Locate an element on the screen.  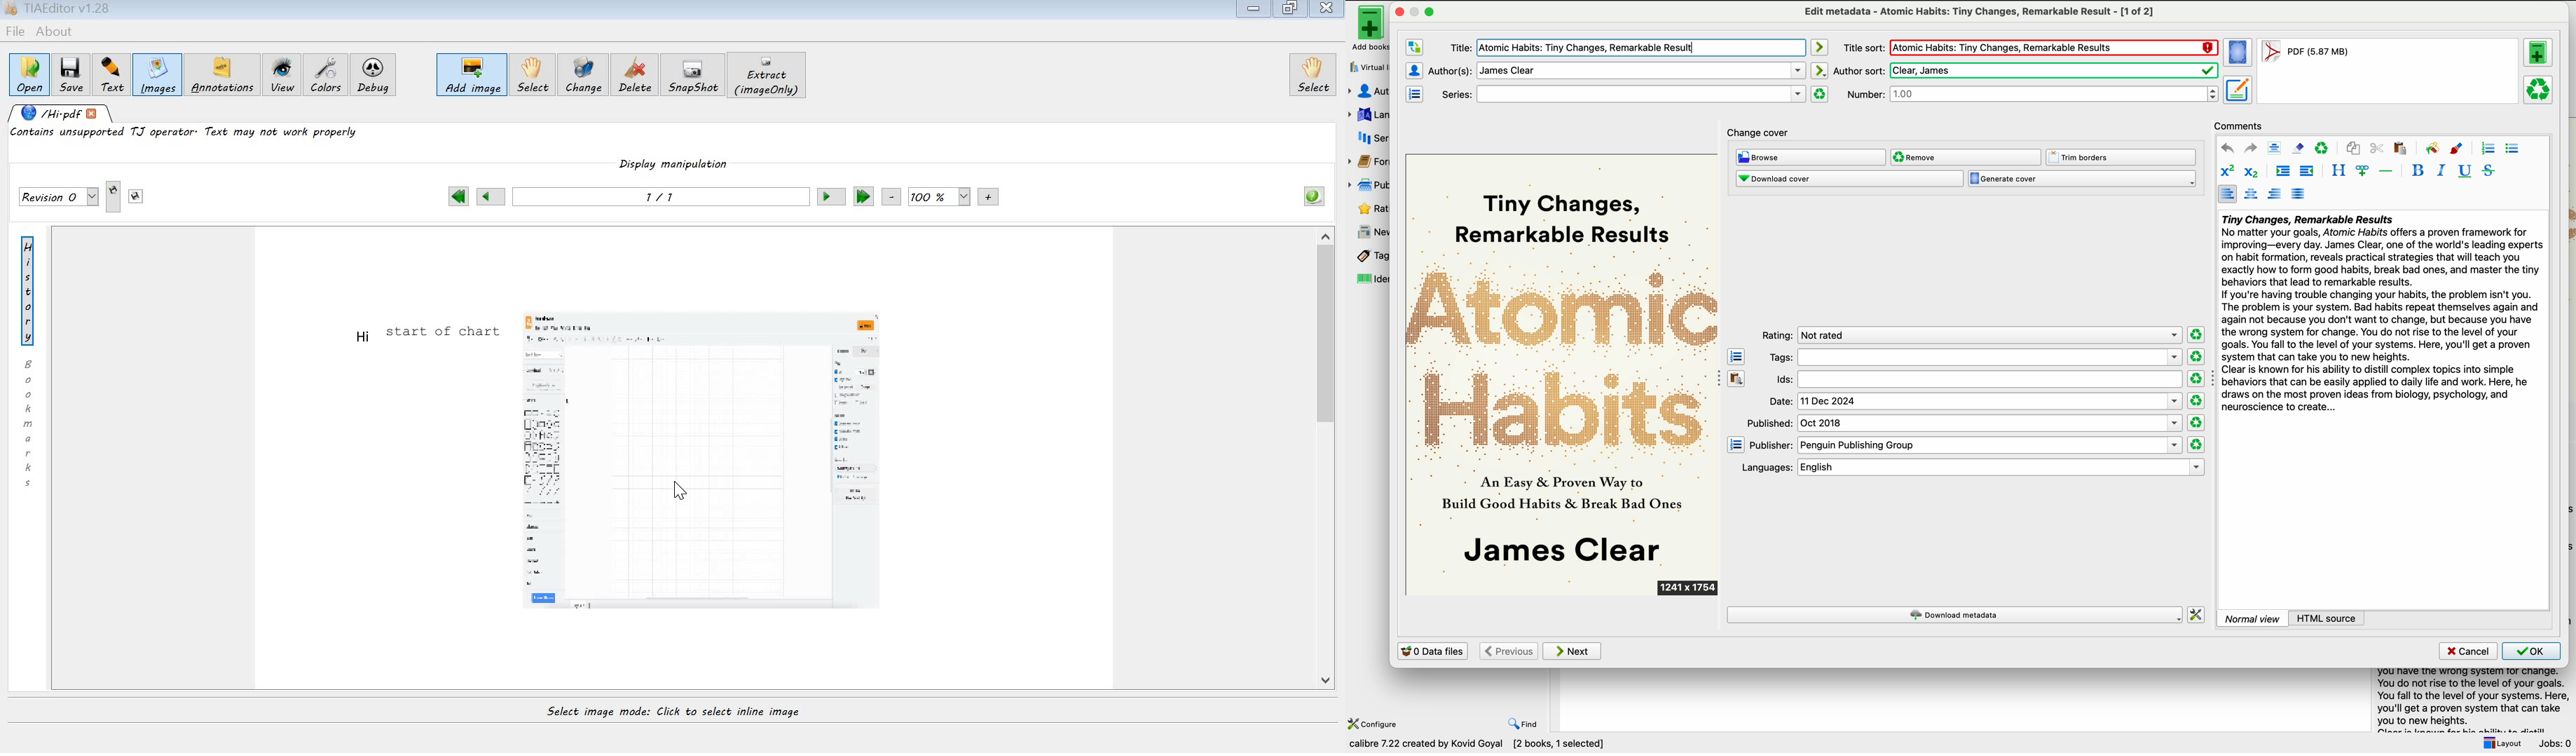
download metadata is located at coordinates (1955, 614).